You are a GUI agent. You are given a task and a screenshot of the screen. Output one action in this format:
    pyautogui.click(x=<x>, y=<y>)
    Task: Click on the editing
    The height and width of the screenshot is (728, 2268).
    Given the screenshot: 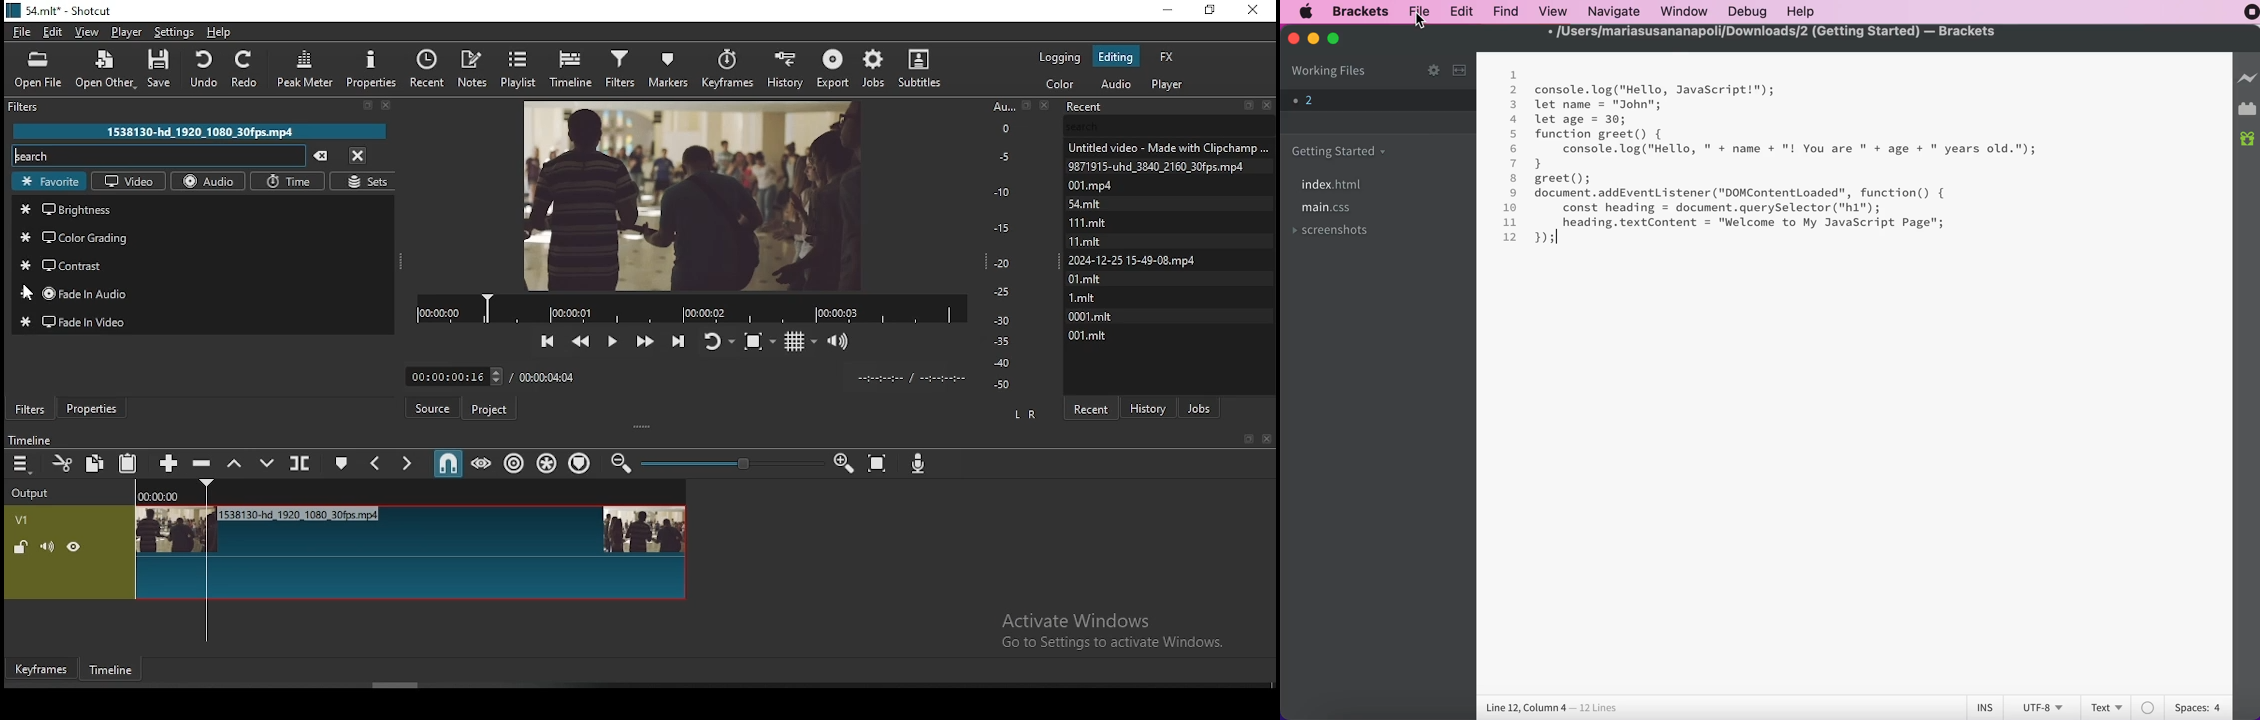 What is the action you would take?
    pyautogui.click(x=1115, y=56)
    